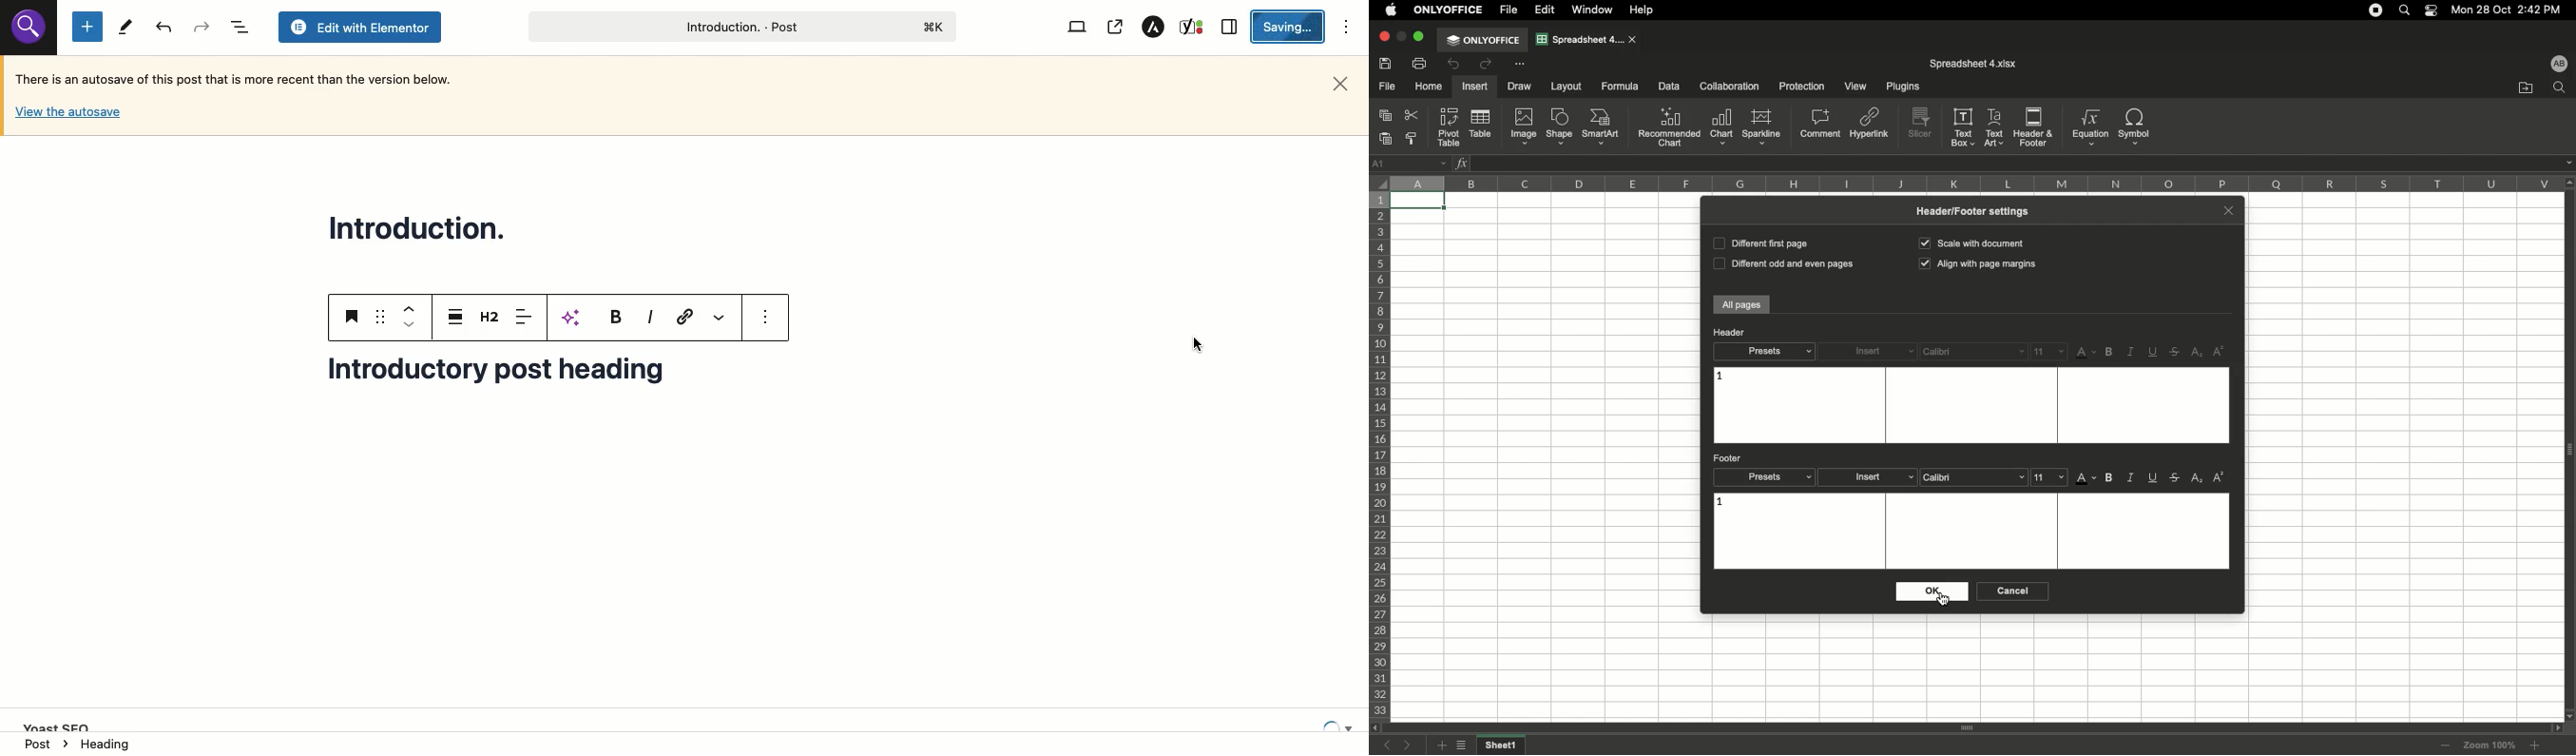 The image size is (2576, 756). I want to click on Bold, so click(2111, 352).